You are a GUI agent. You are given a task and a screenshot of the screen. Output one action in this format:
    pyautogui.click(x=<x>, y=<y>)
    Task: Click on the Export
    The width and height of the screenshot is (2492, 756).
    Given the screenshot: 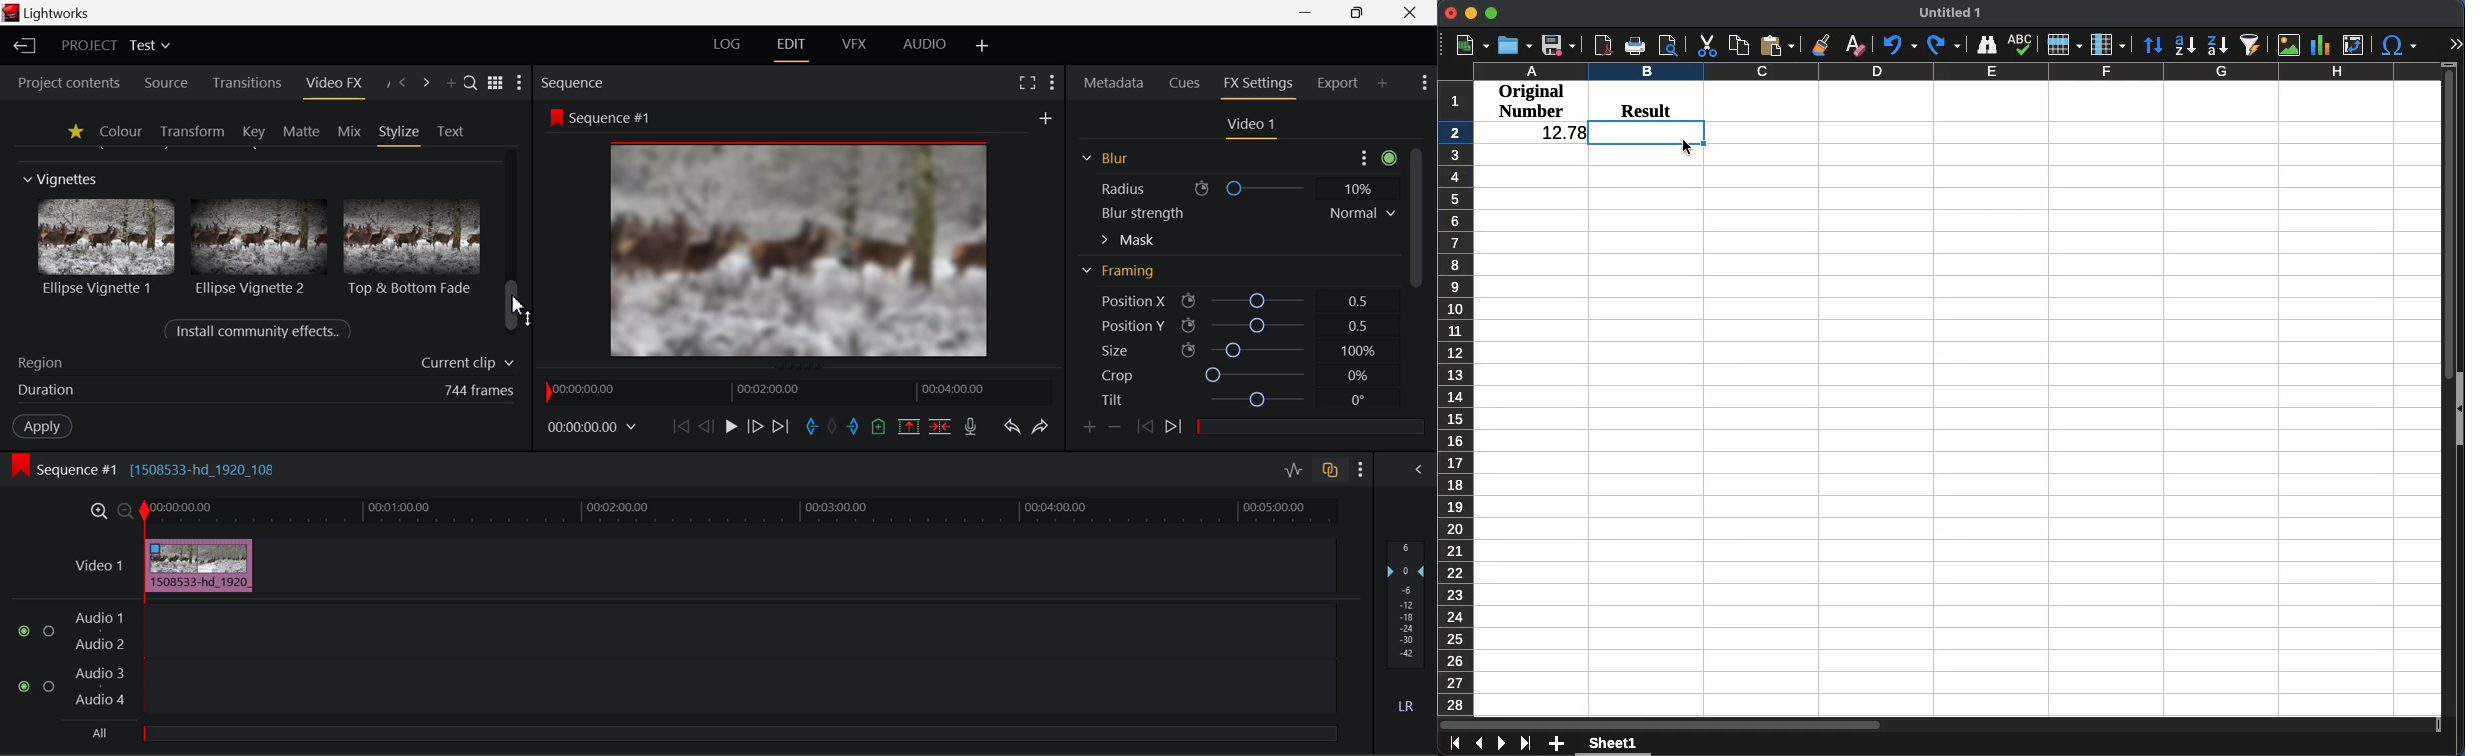 What is the action you would take?
    pyautogui.click(x=1338, y=80)
    